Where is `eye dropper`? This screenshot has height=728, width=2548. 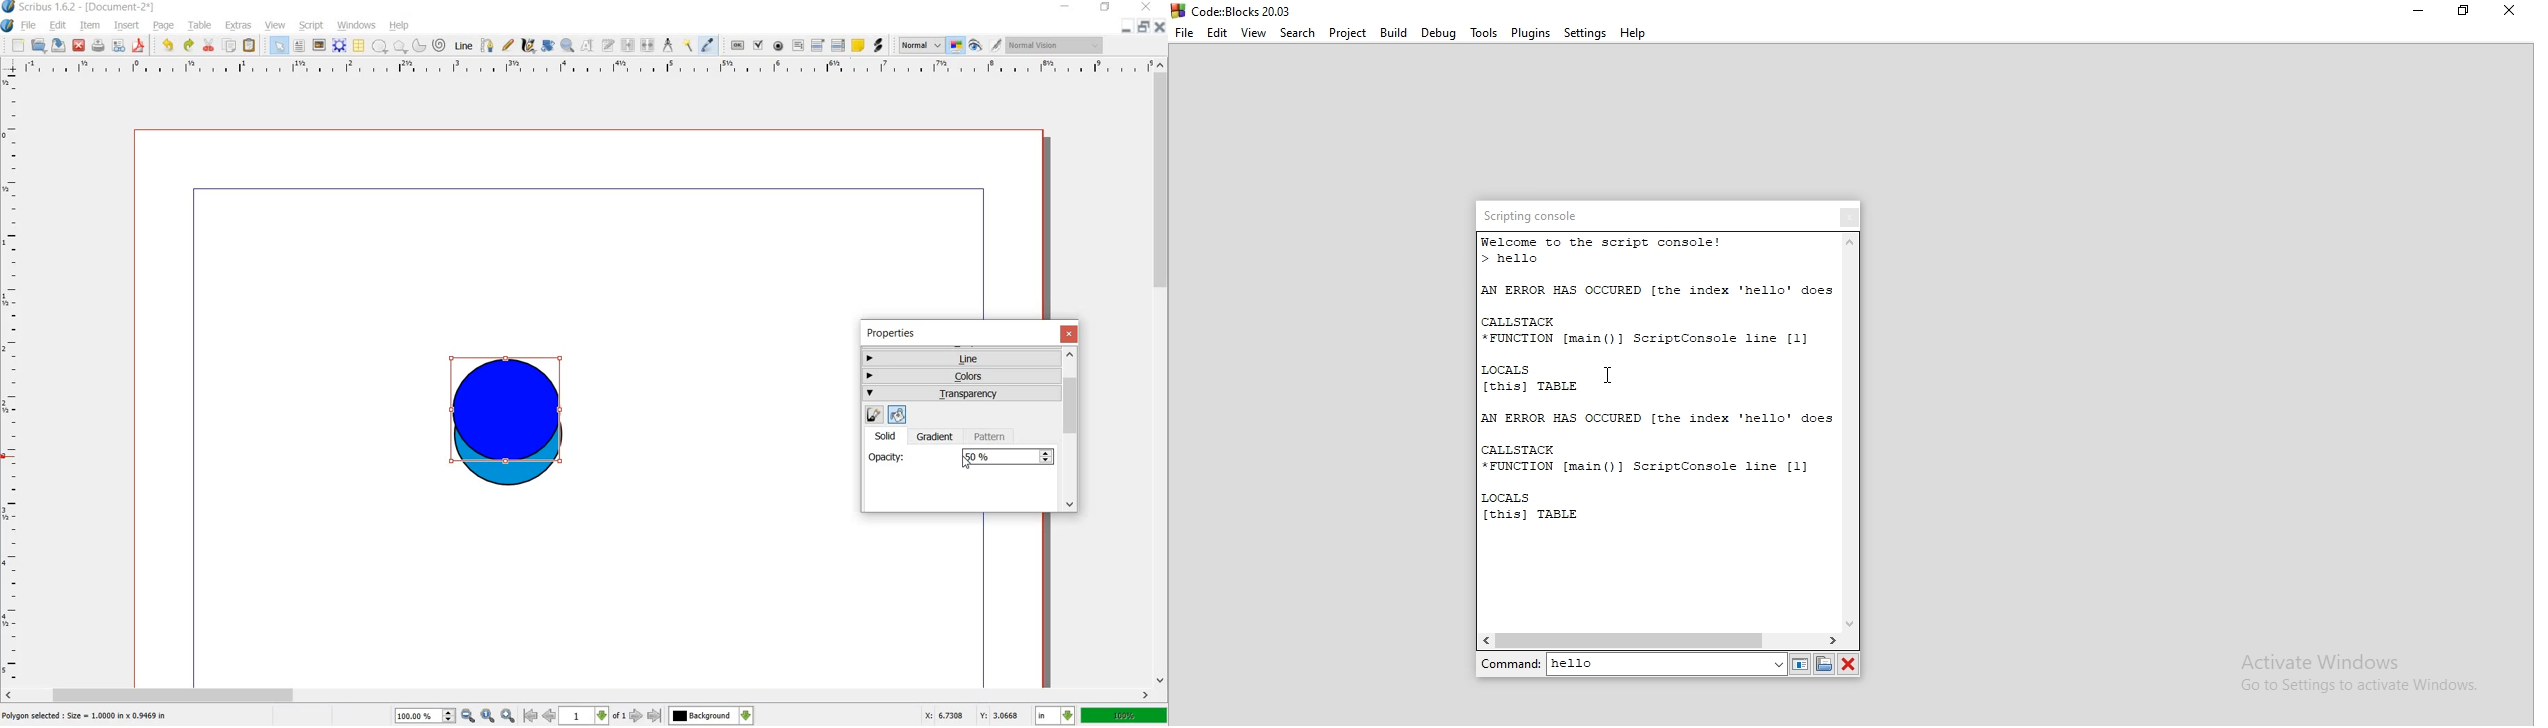
eye dropper is located at coordinates (707, 45).